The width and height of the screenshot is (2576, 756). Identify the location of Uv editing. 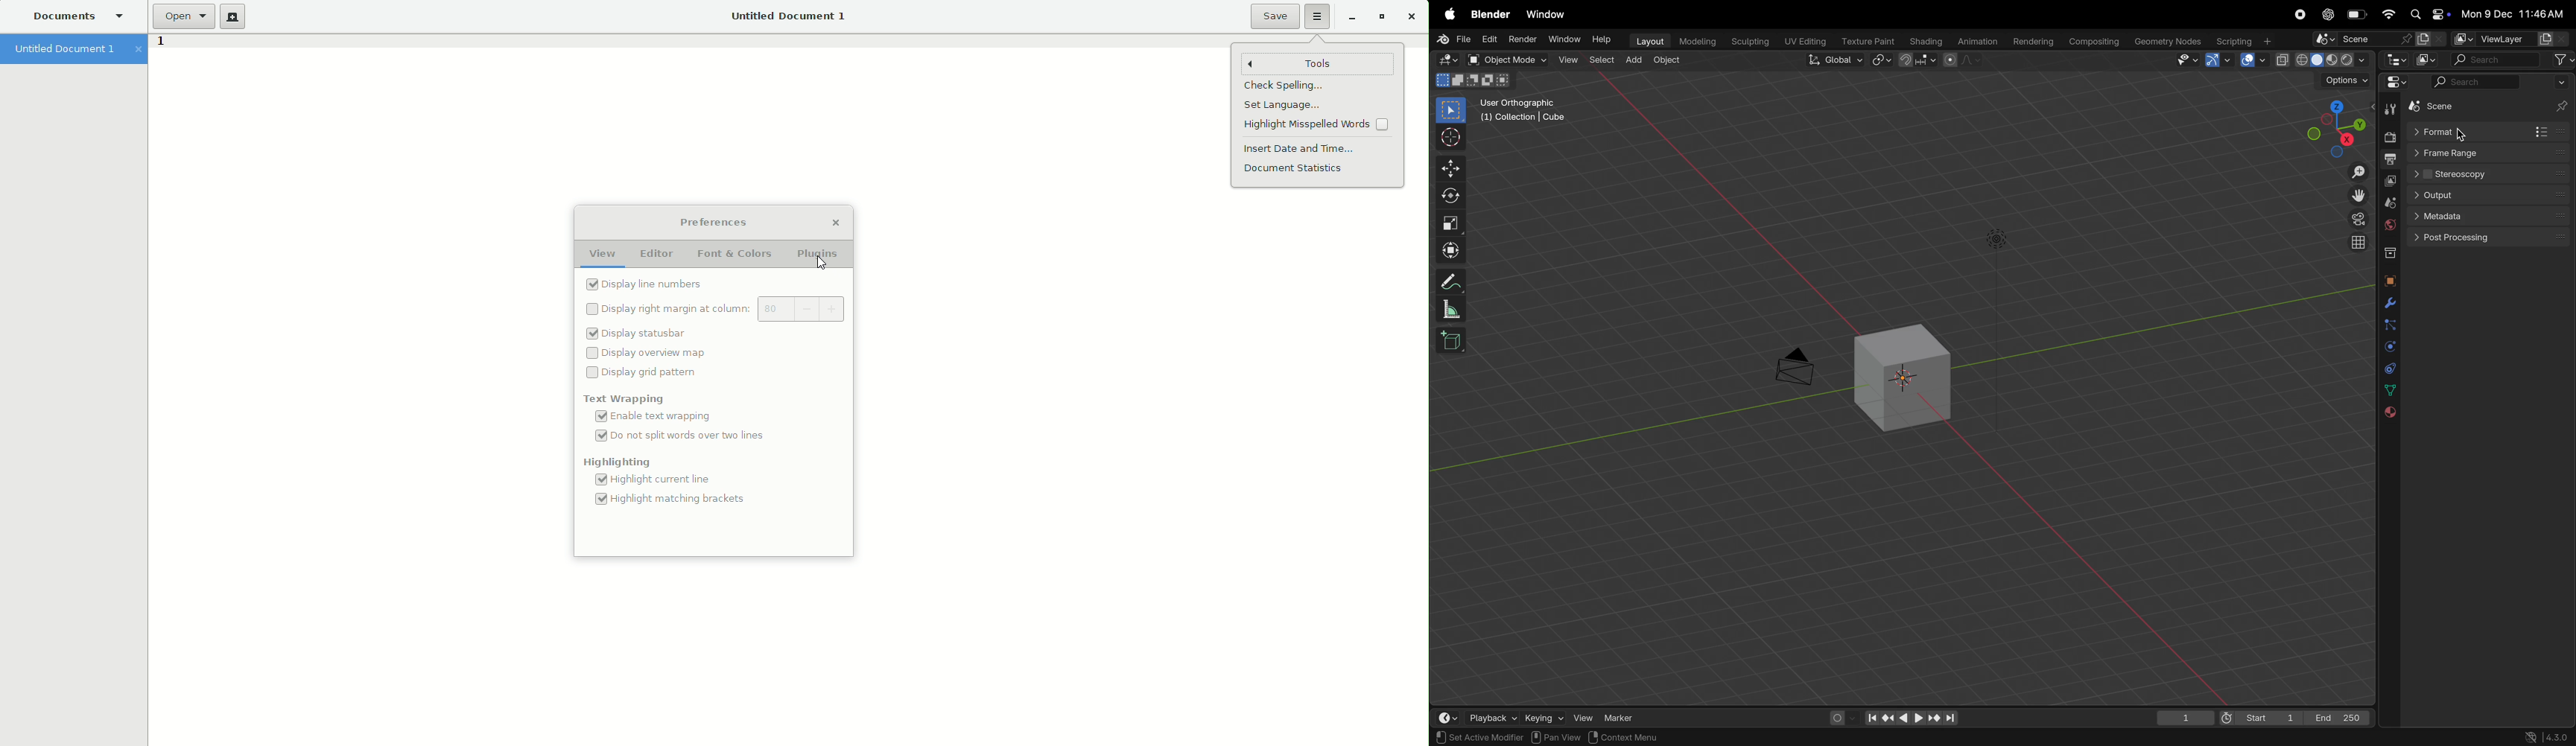
(1806, 40).